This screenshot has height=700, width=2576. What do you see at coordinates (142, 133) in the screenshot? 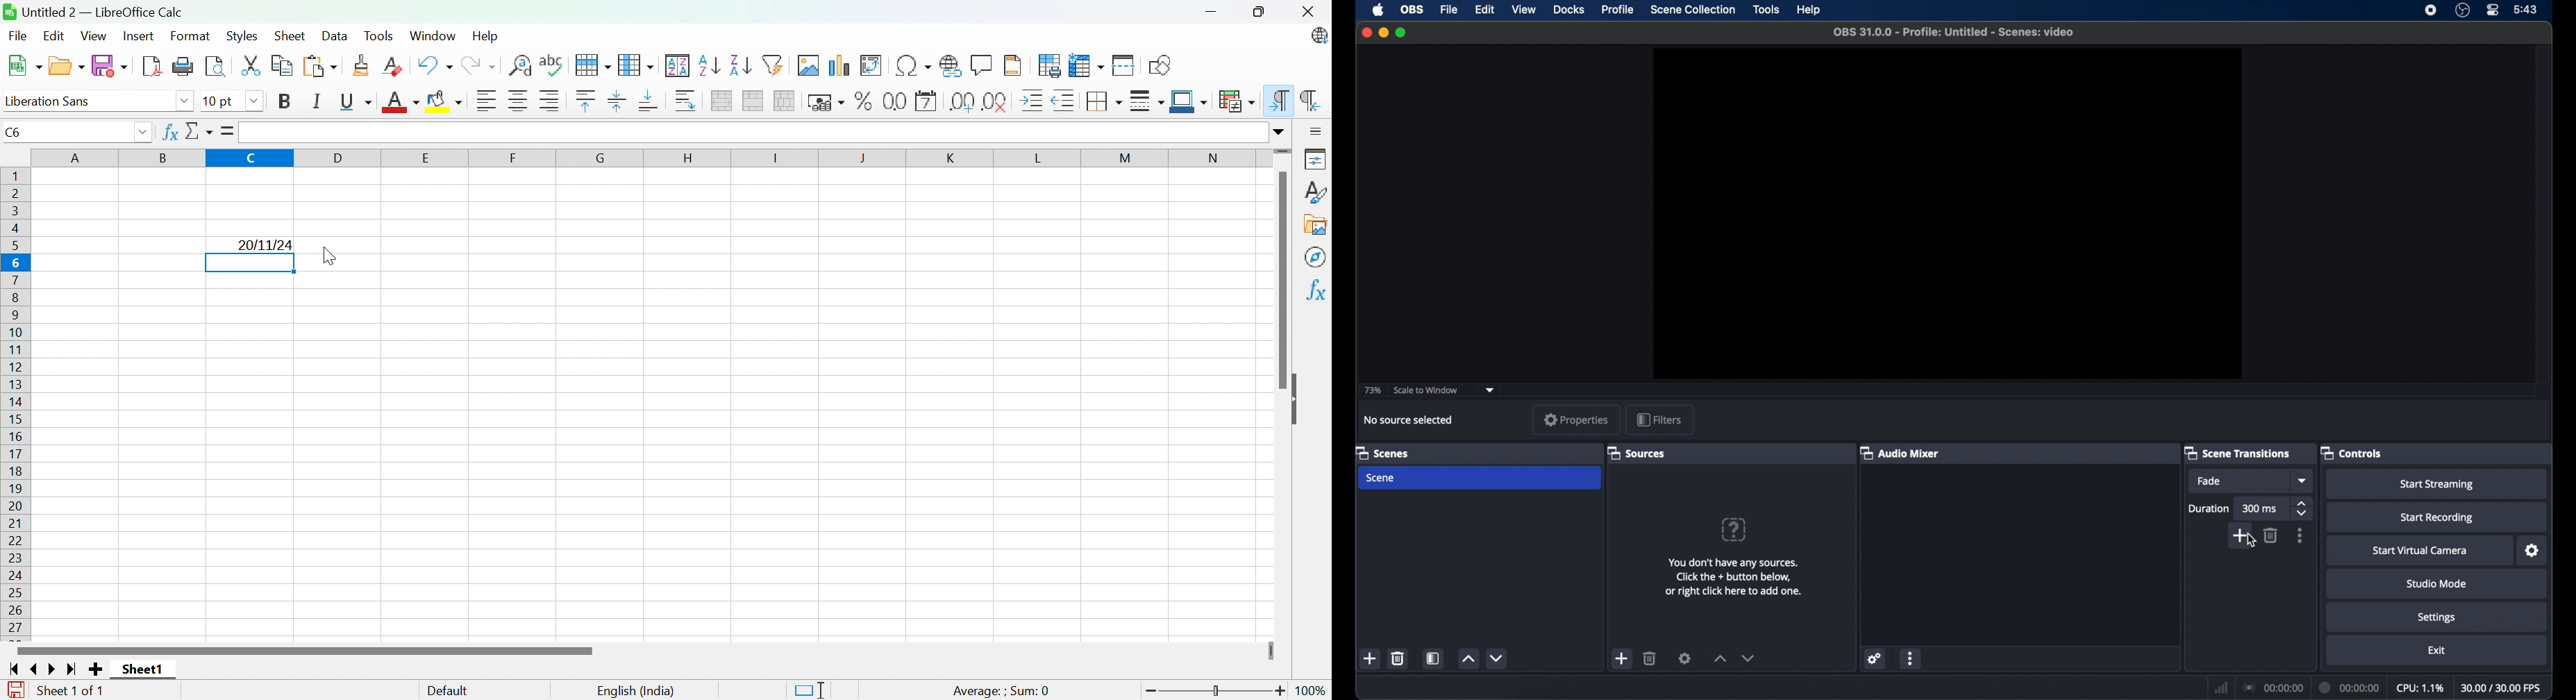
I see `Drop down` at bounding box center [142, 133].